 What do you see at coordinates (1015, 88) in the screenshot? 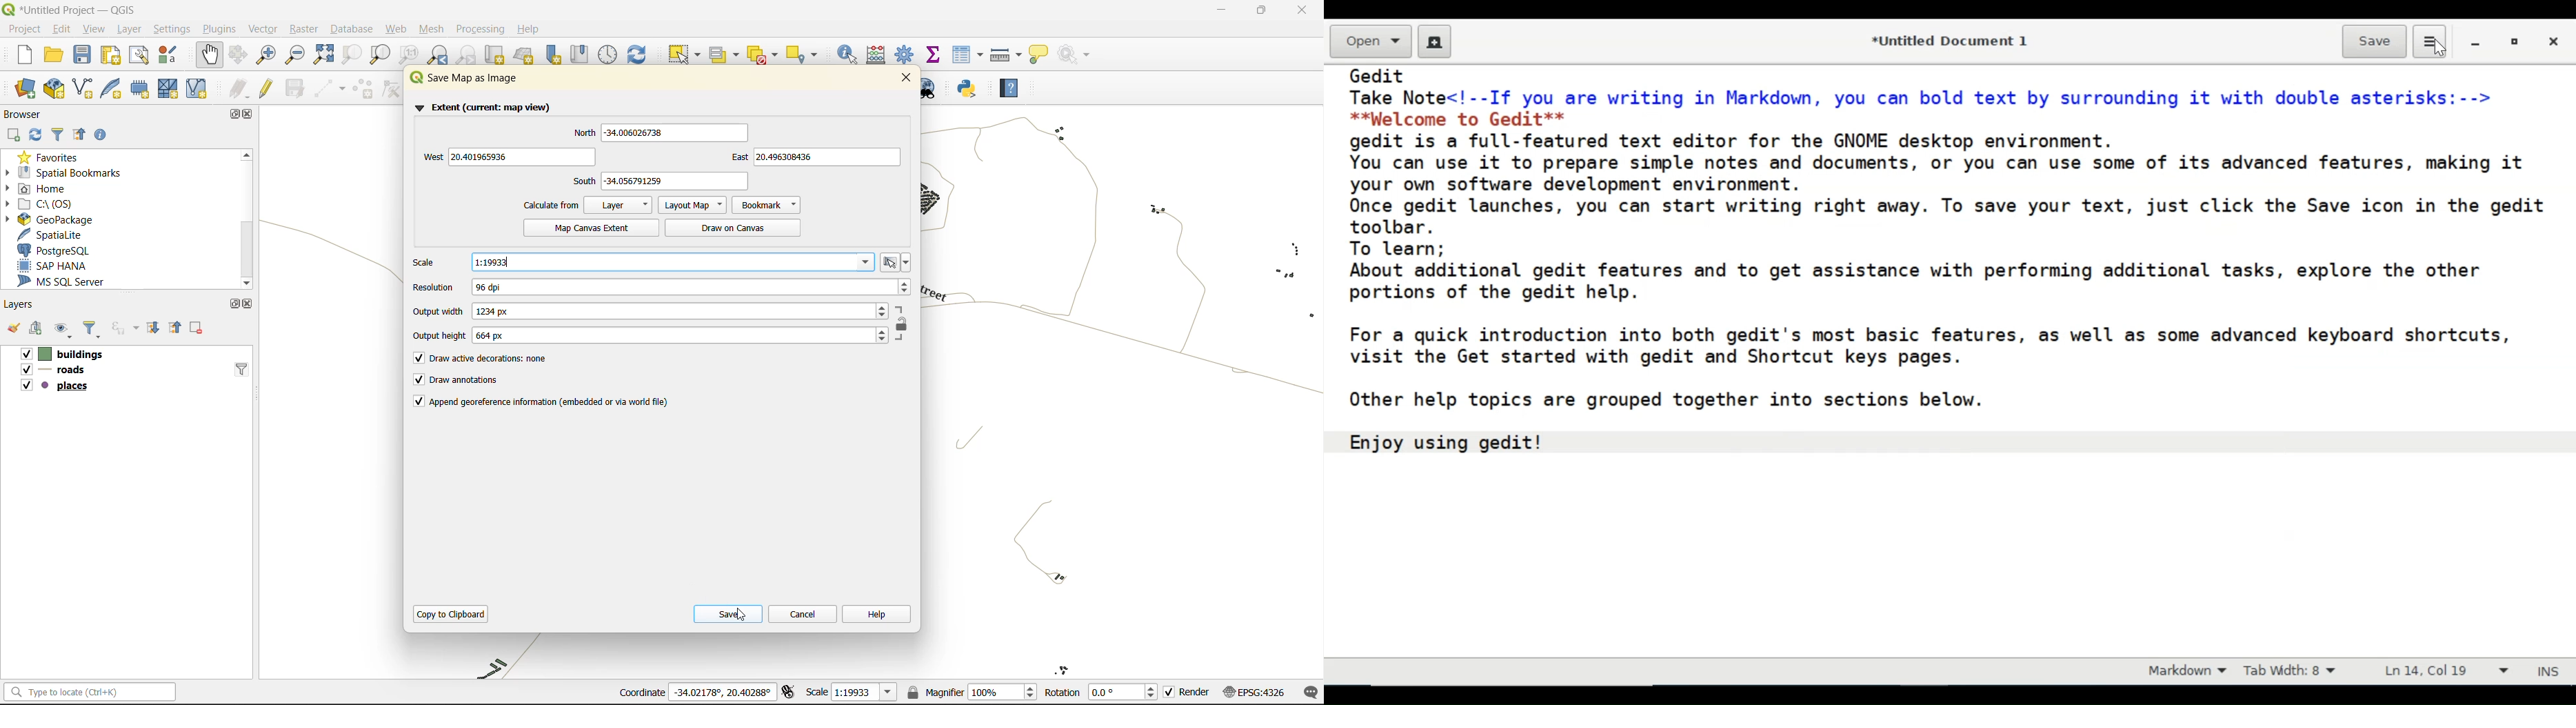
I see `help` at bounding box center [1015, 88].